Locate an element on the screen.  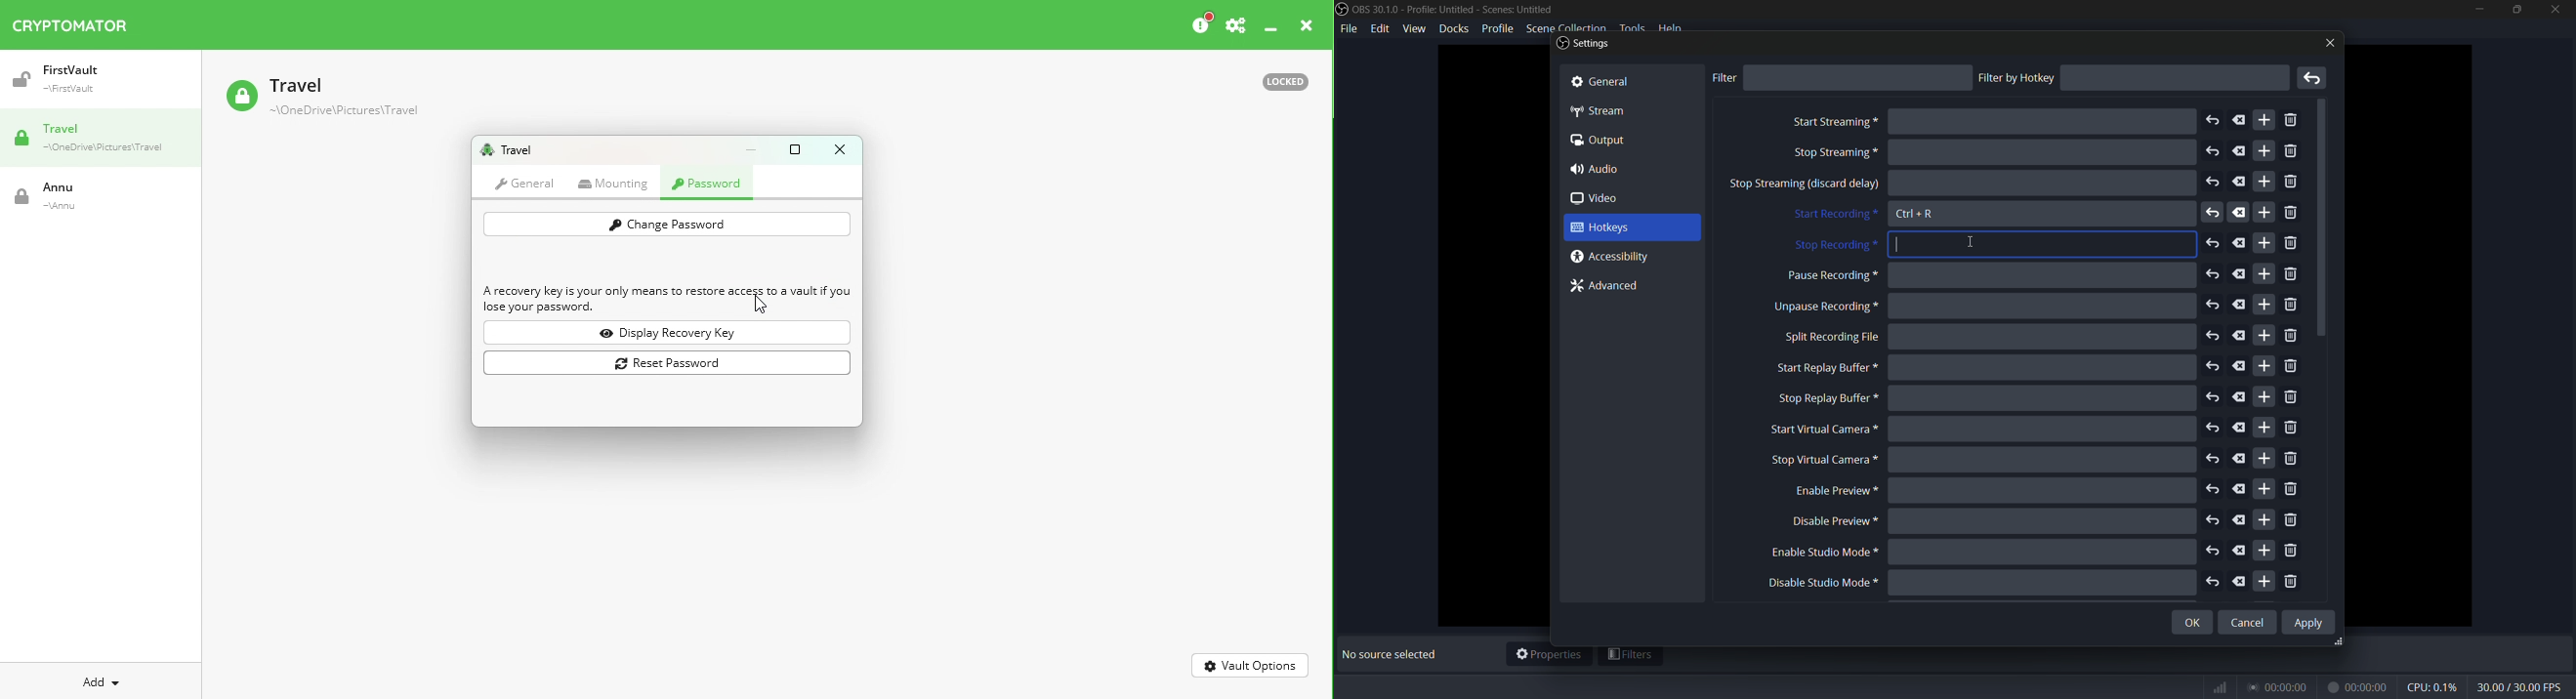
undo is located at coordinates (2212, 335).